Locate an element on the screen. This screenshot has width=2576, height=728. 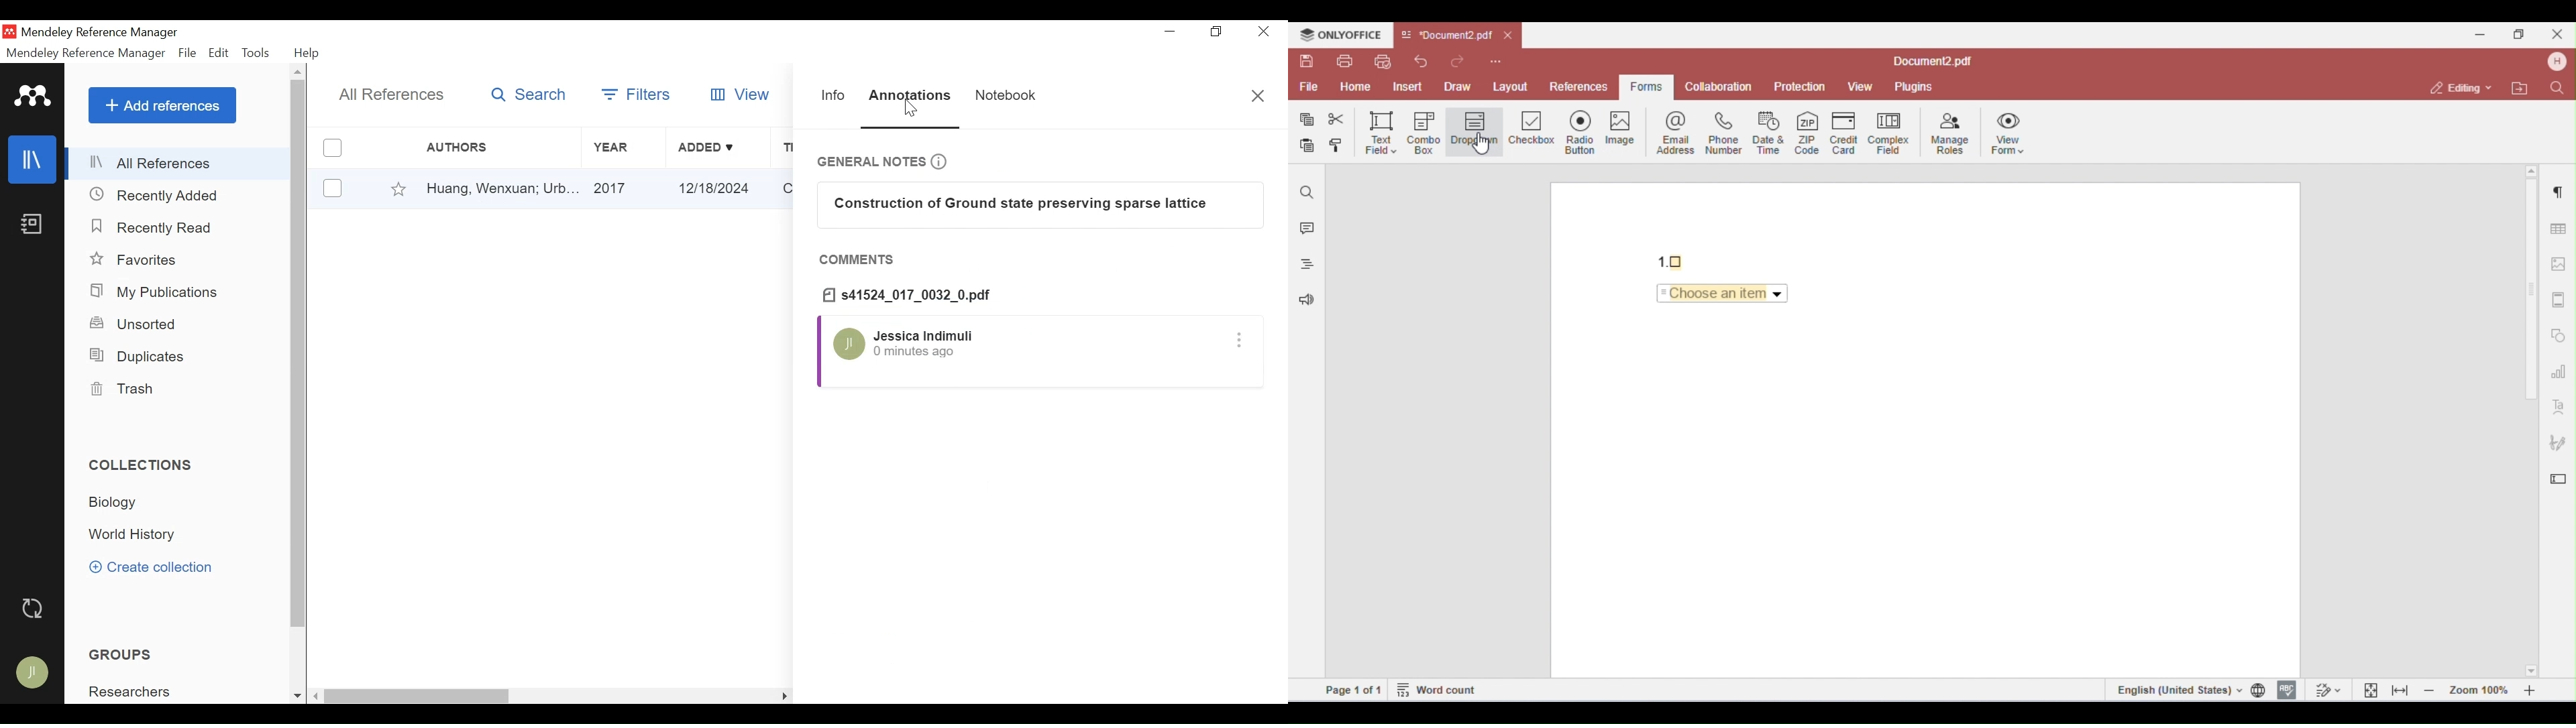
(un)Select All is located at coordinates (332, 148).